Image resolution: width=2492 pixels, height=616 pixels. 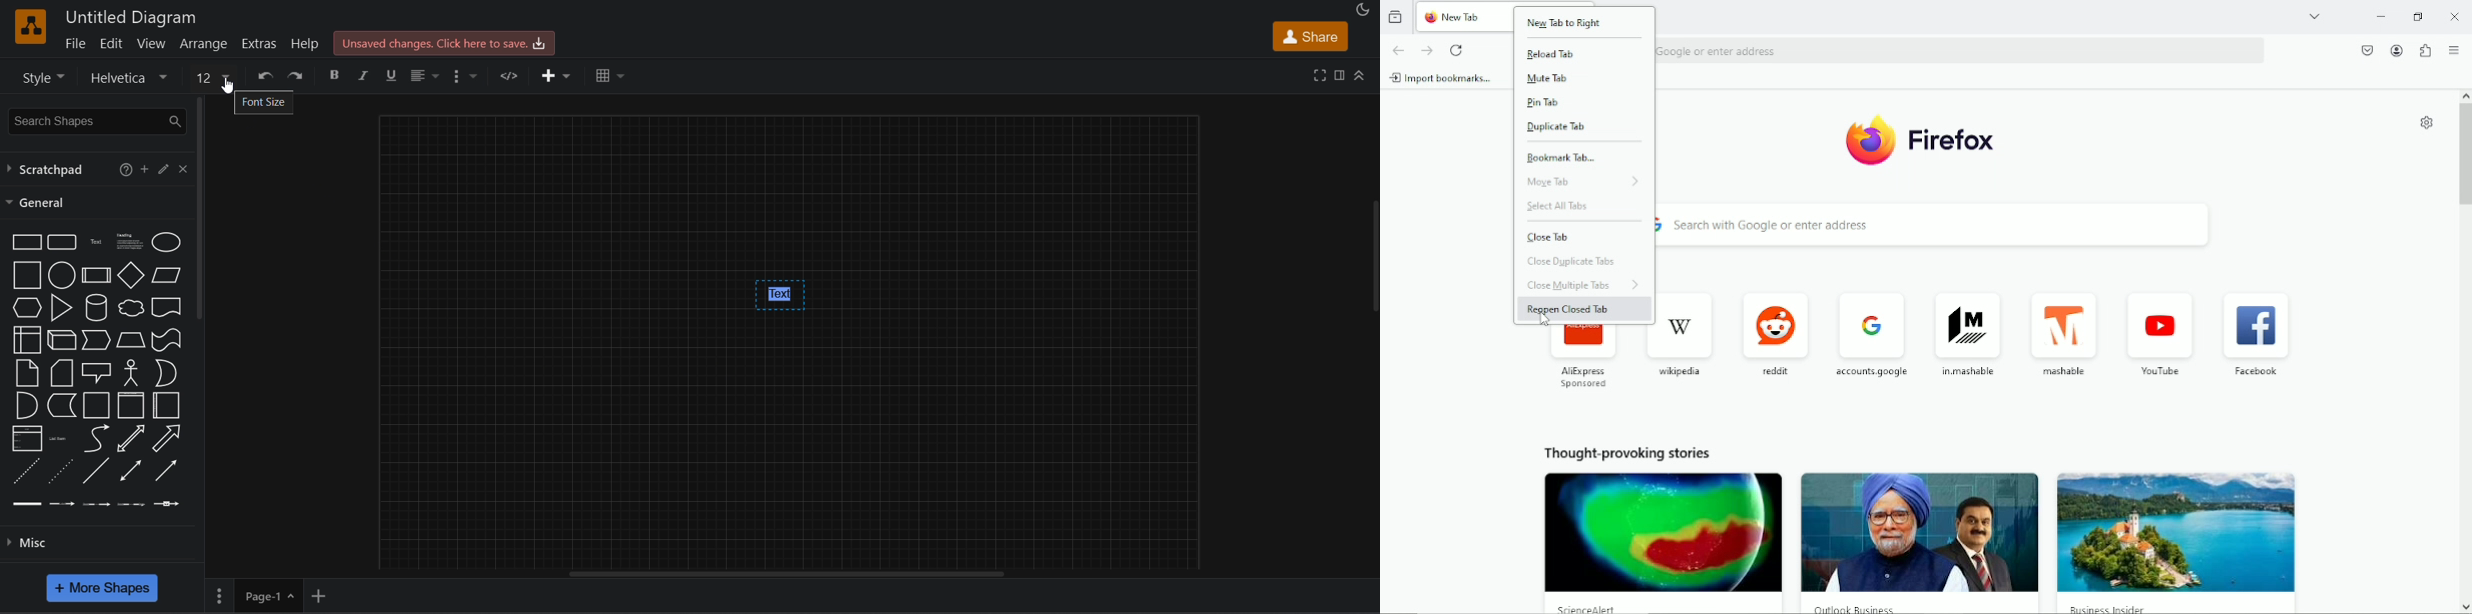 What do you see at coordinates (205, 43) in the screenshot?
I see `arrange` at bounding box center [205, 43].